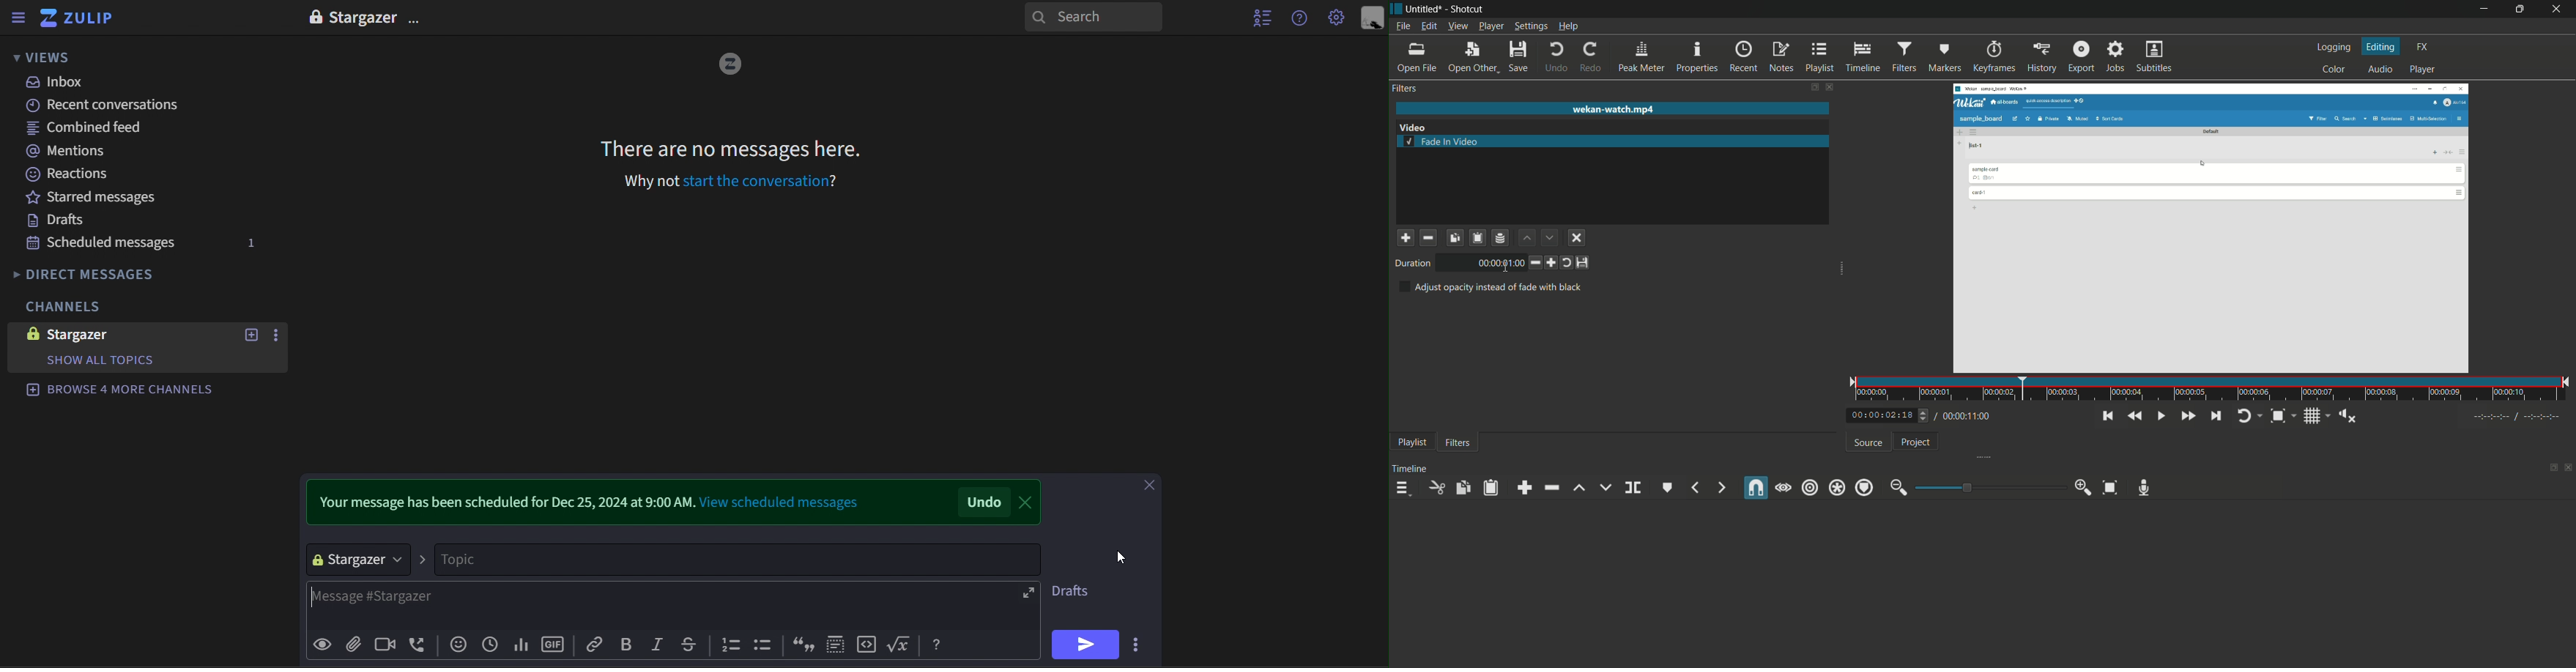  I want to click on add emoji, so click(459, 645).